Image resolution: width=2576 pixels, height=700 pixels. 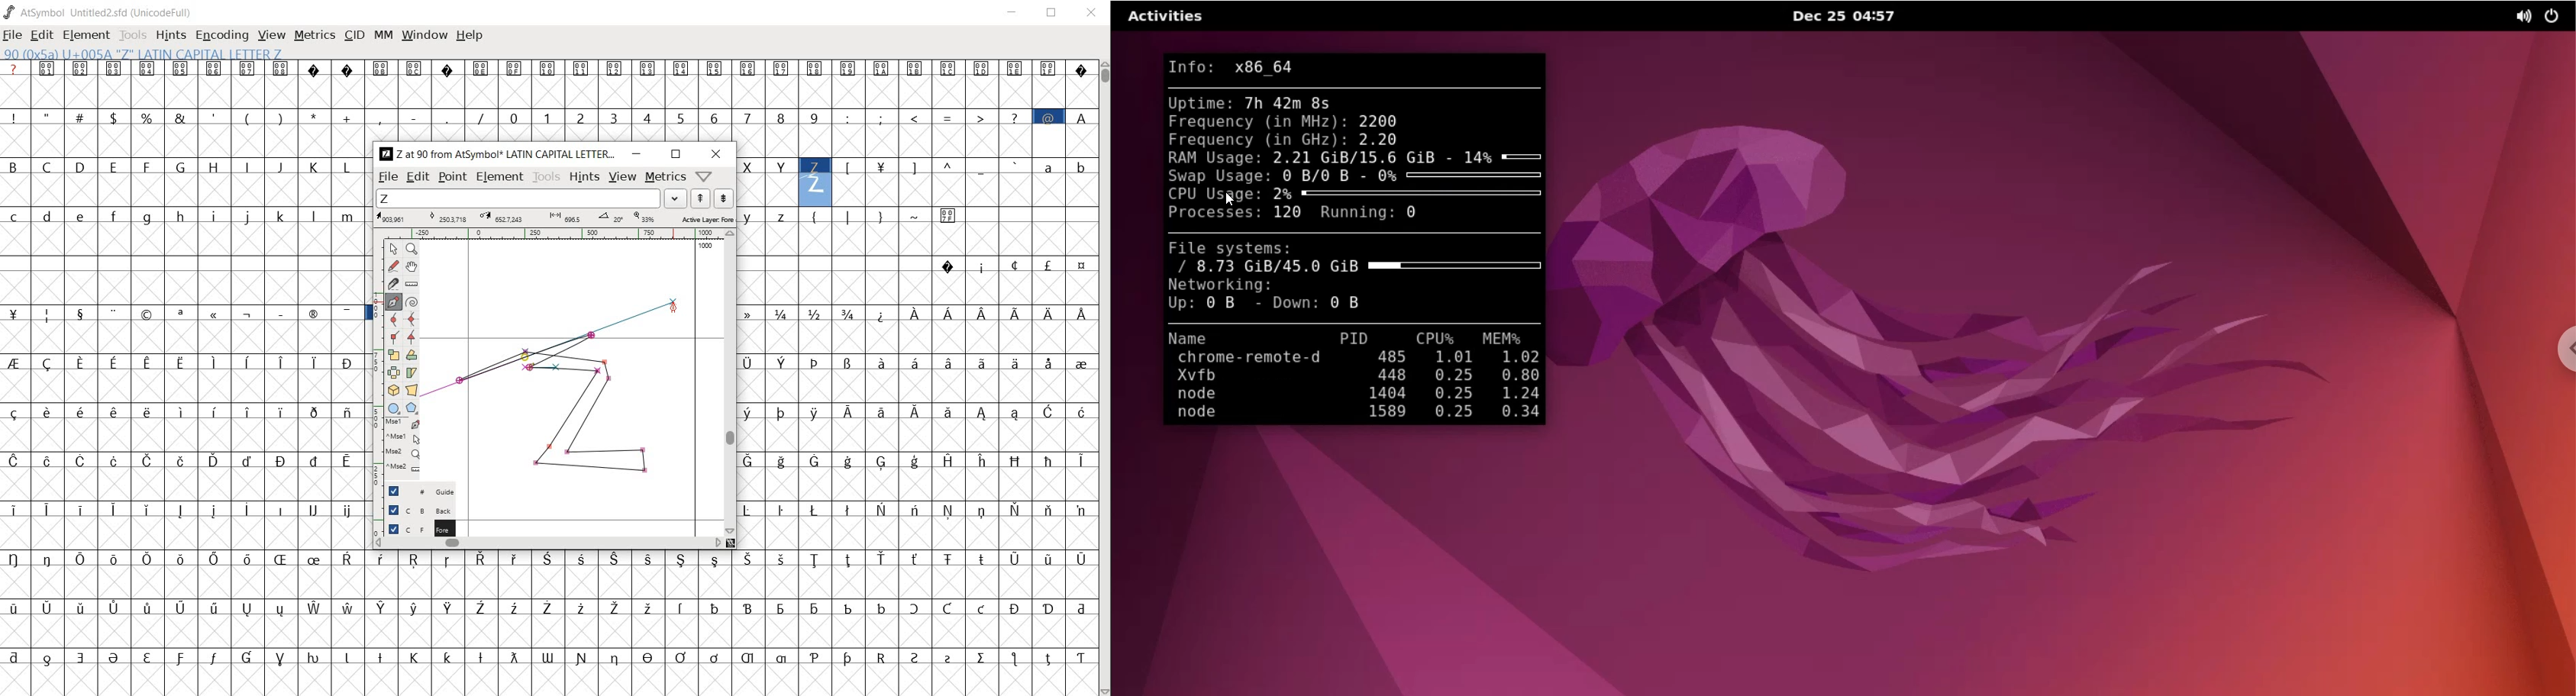 What do you see at coordinates (393, 390) in the screenshot?
I see `rotate the selection in 3D and project back to plane` at bounding box center [393, 390].